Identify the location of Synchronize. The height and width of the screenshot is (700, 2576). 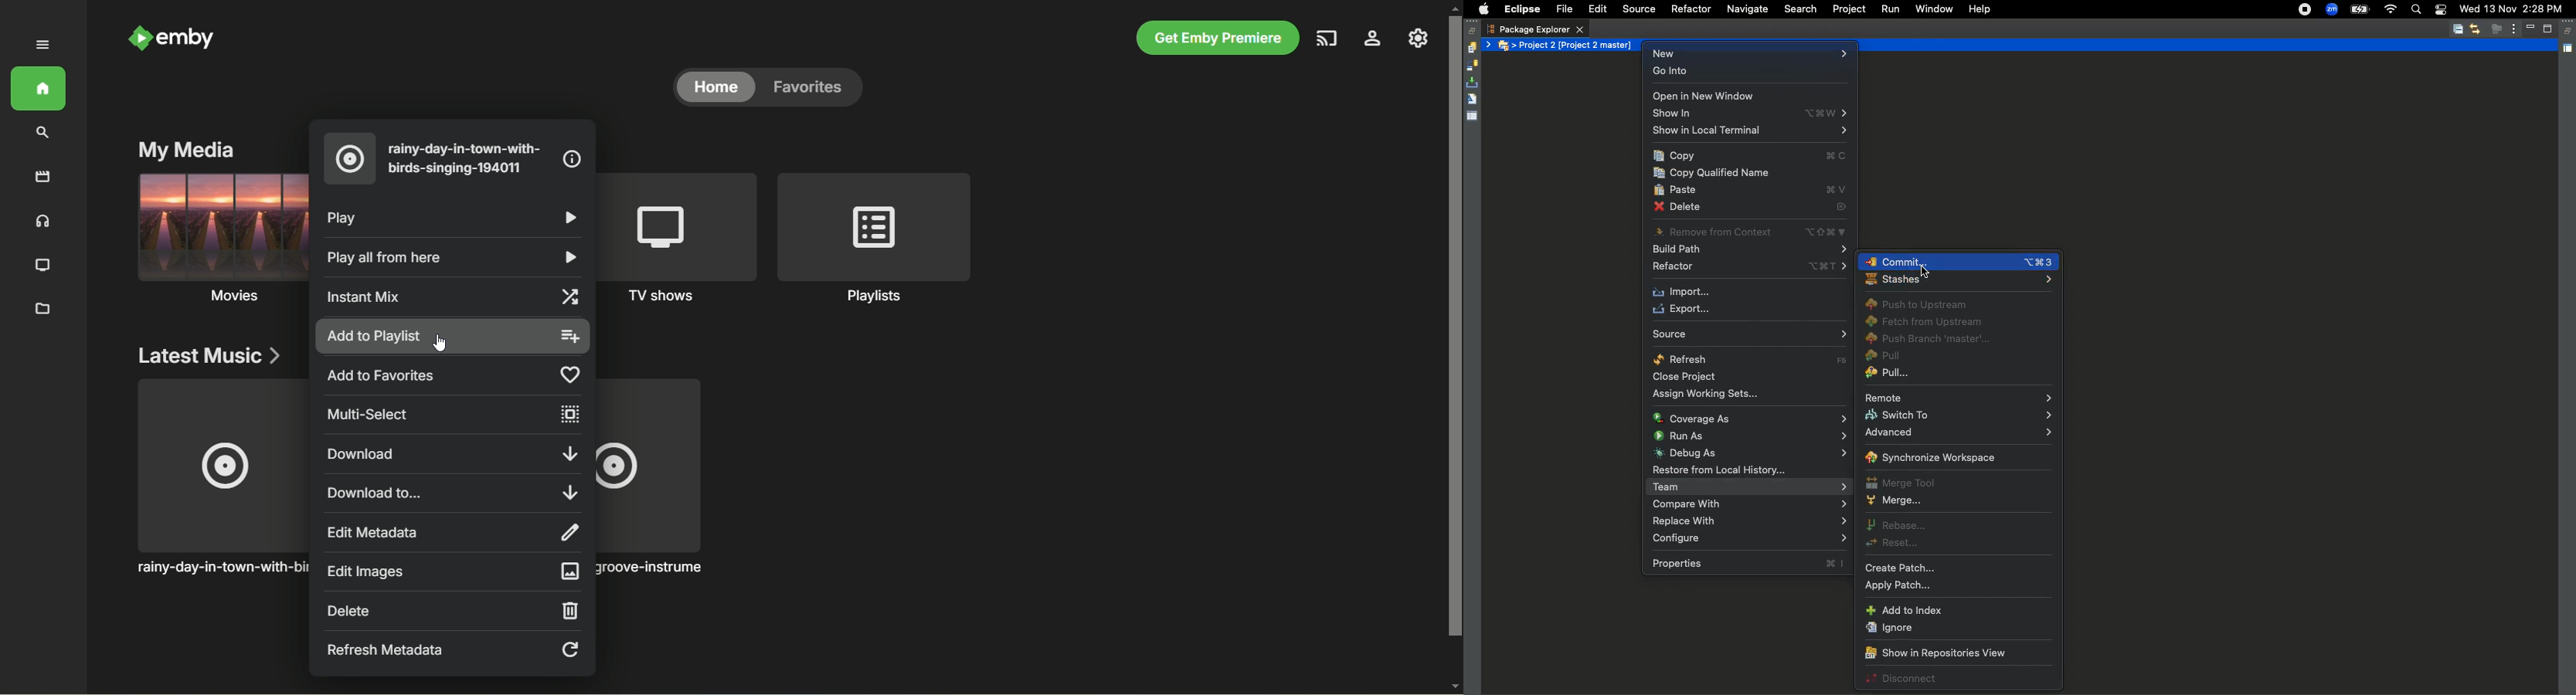
(1472, 66).